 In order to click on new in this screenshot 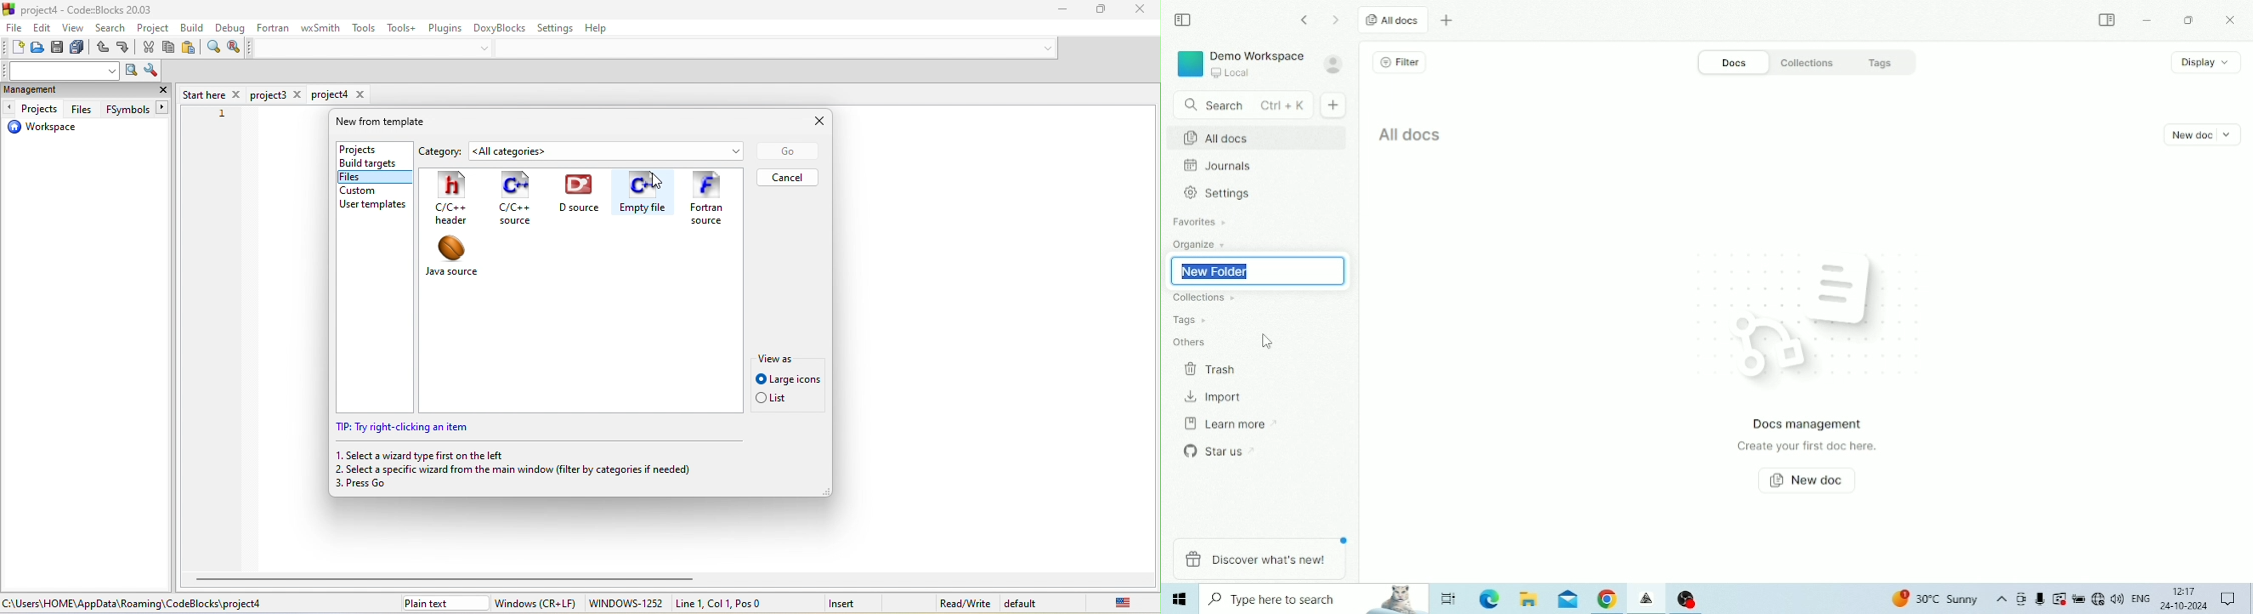, I will do `click(13, 48)`.